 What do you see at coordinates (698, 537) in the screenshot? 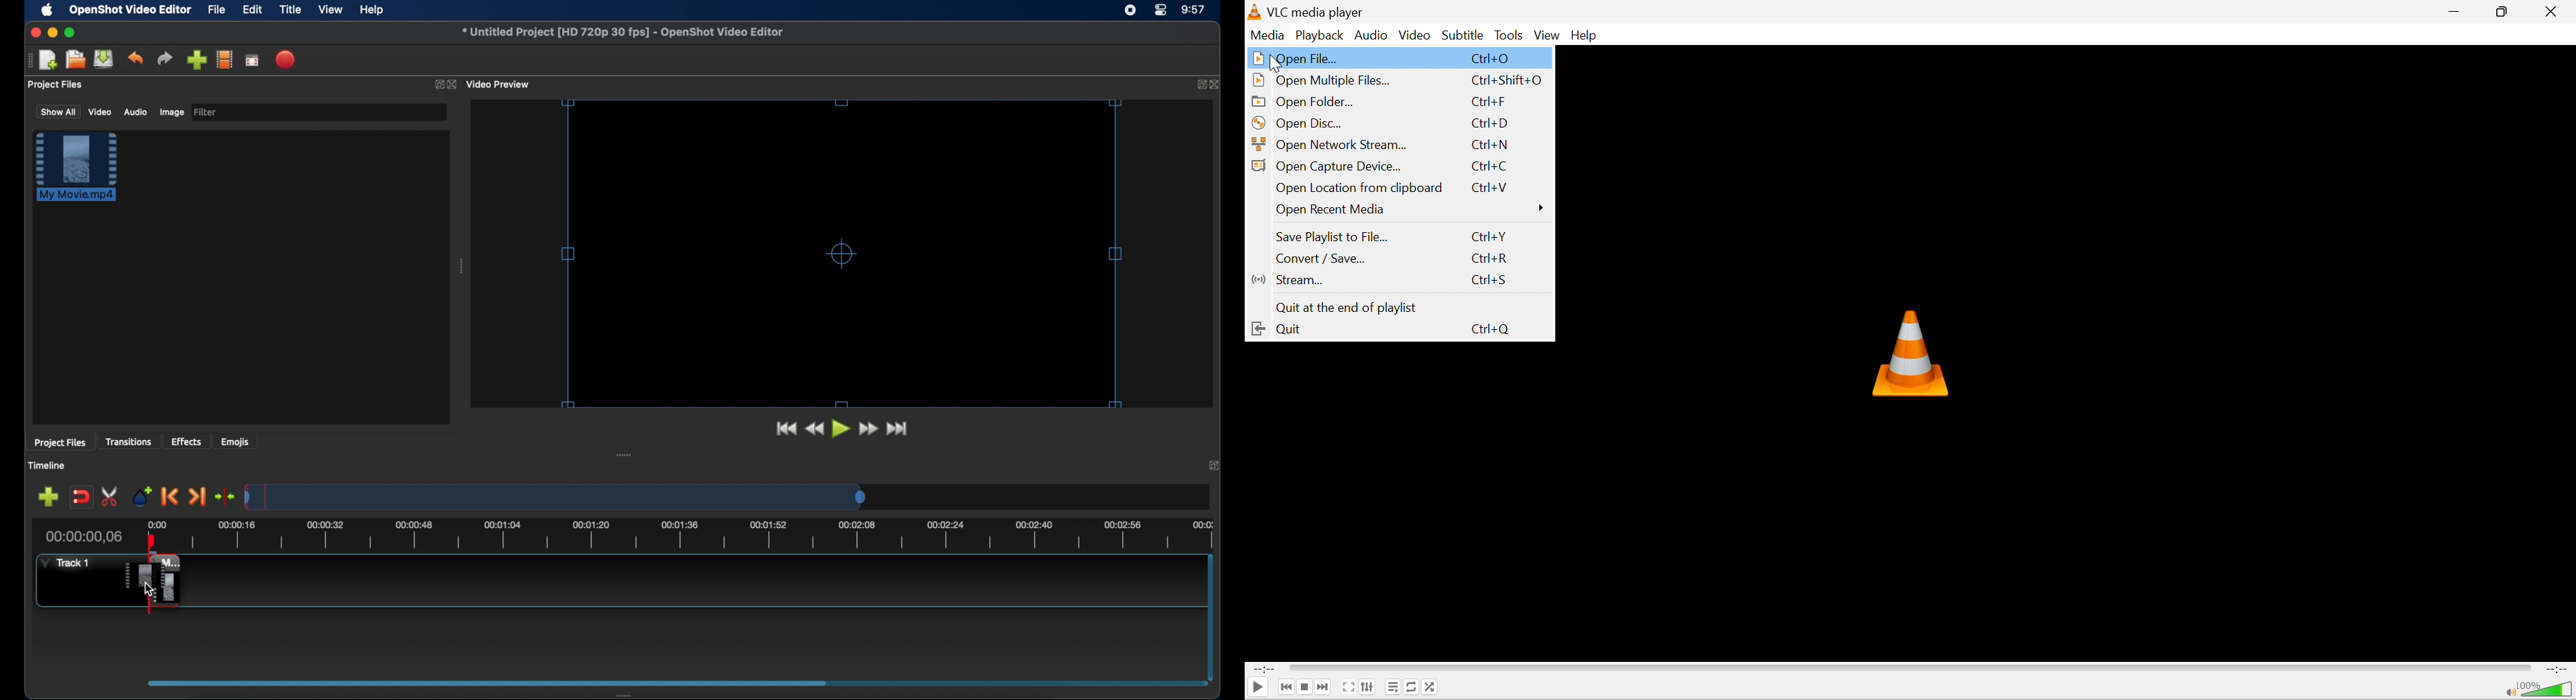
I see `timeline scale` at bounding box center [698, 537].